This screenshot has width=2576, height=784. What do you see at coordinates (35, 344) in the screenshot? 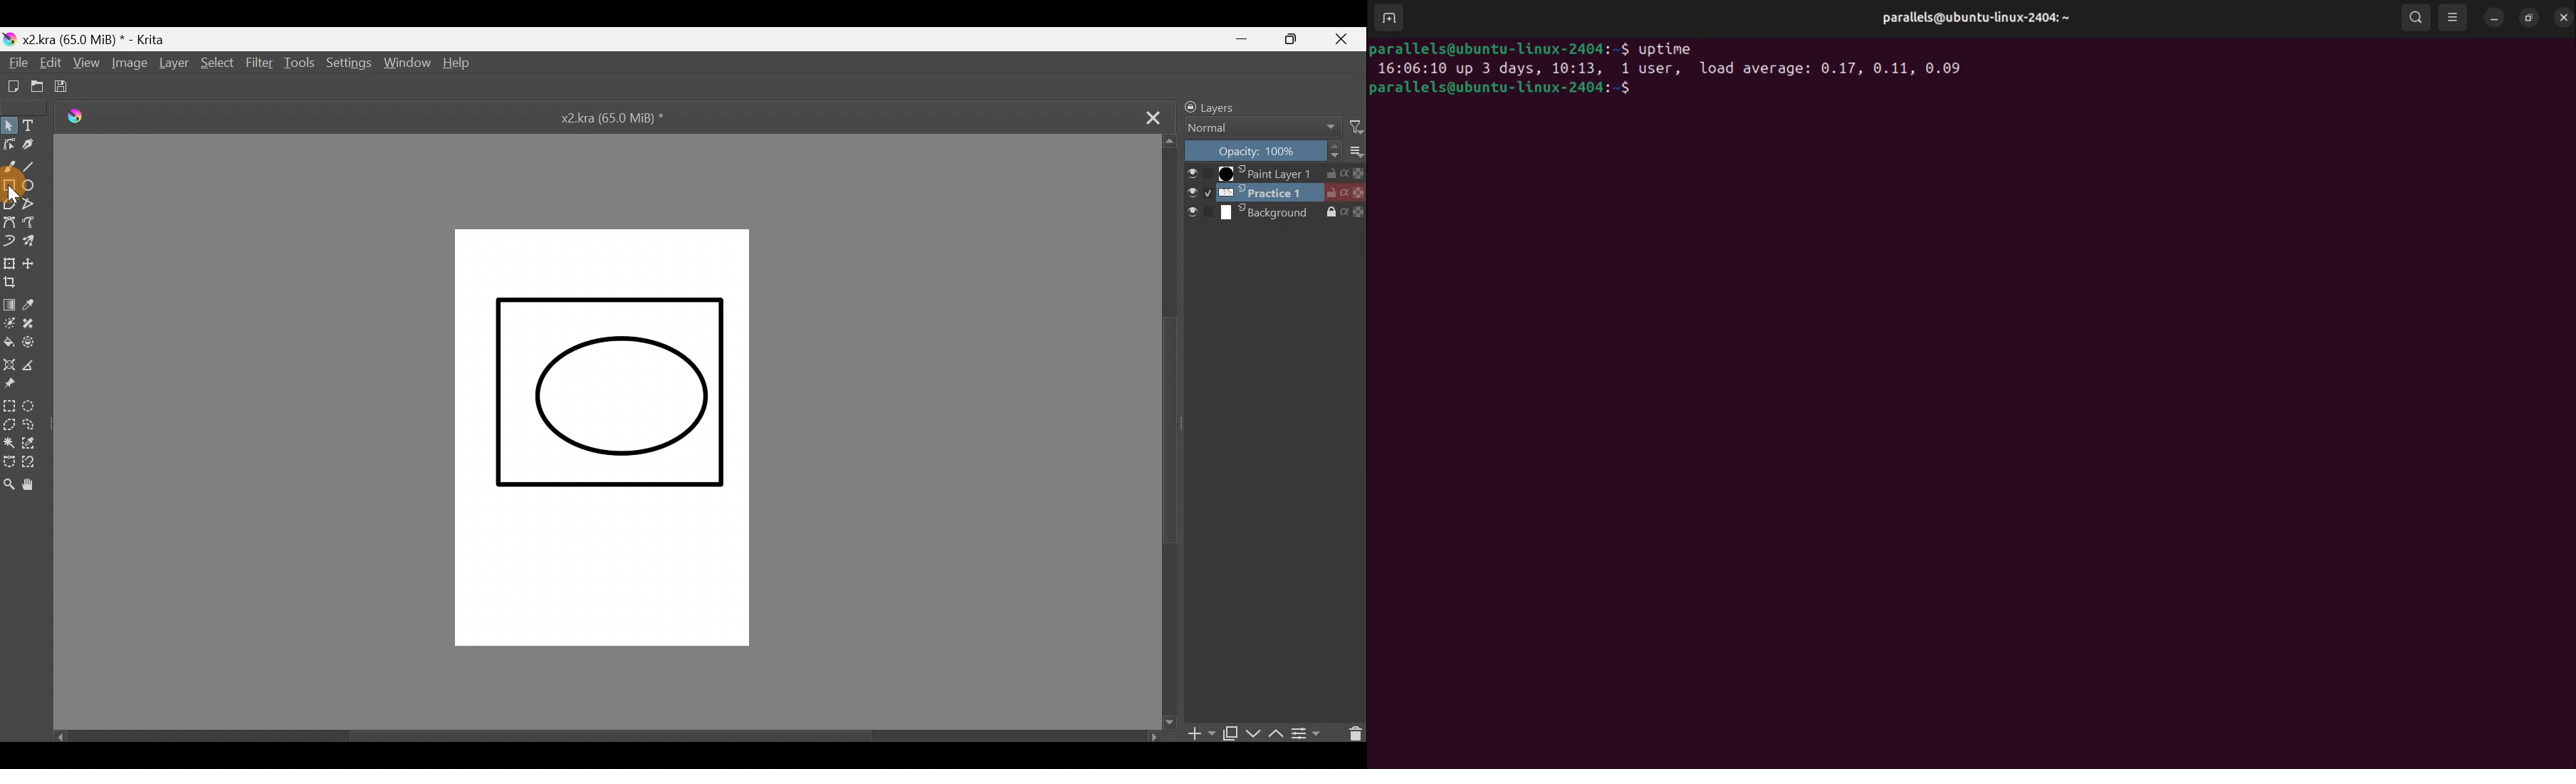
I see `Enclose & fill tool` at bounding box center [35, 344].